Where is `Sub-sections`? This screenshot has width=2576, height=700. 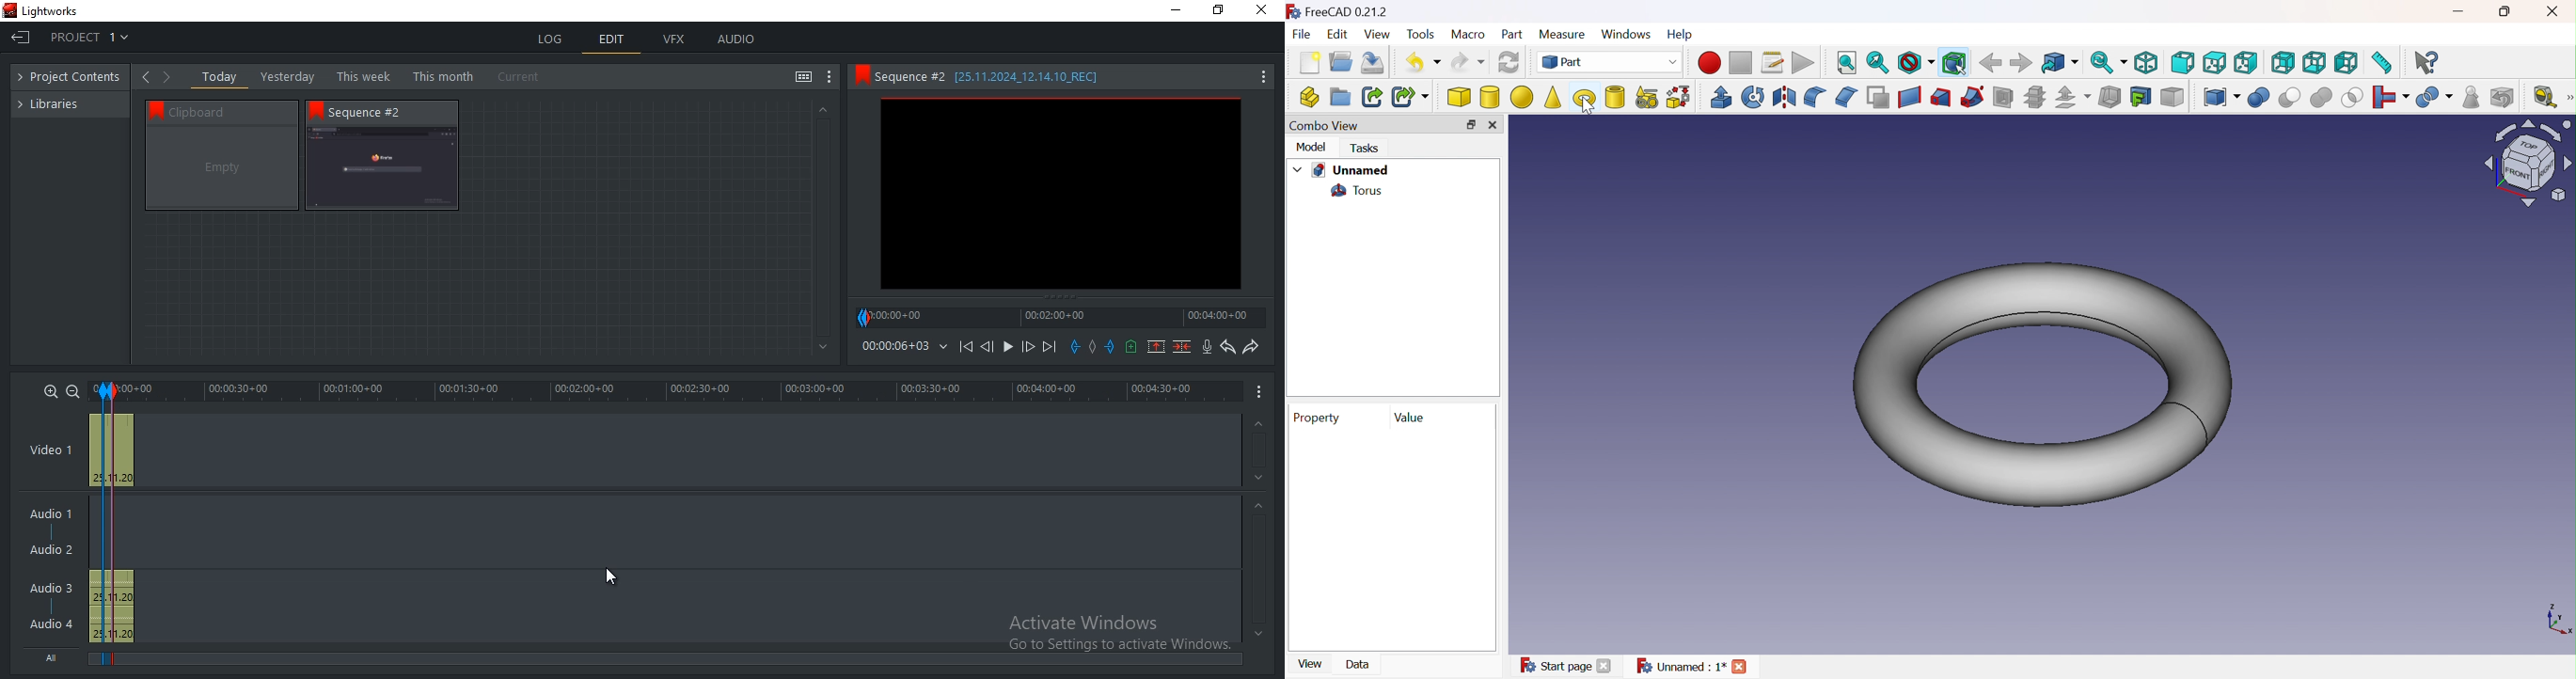
Sub-sections is located at coordinates (2036, 98).